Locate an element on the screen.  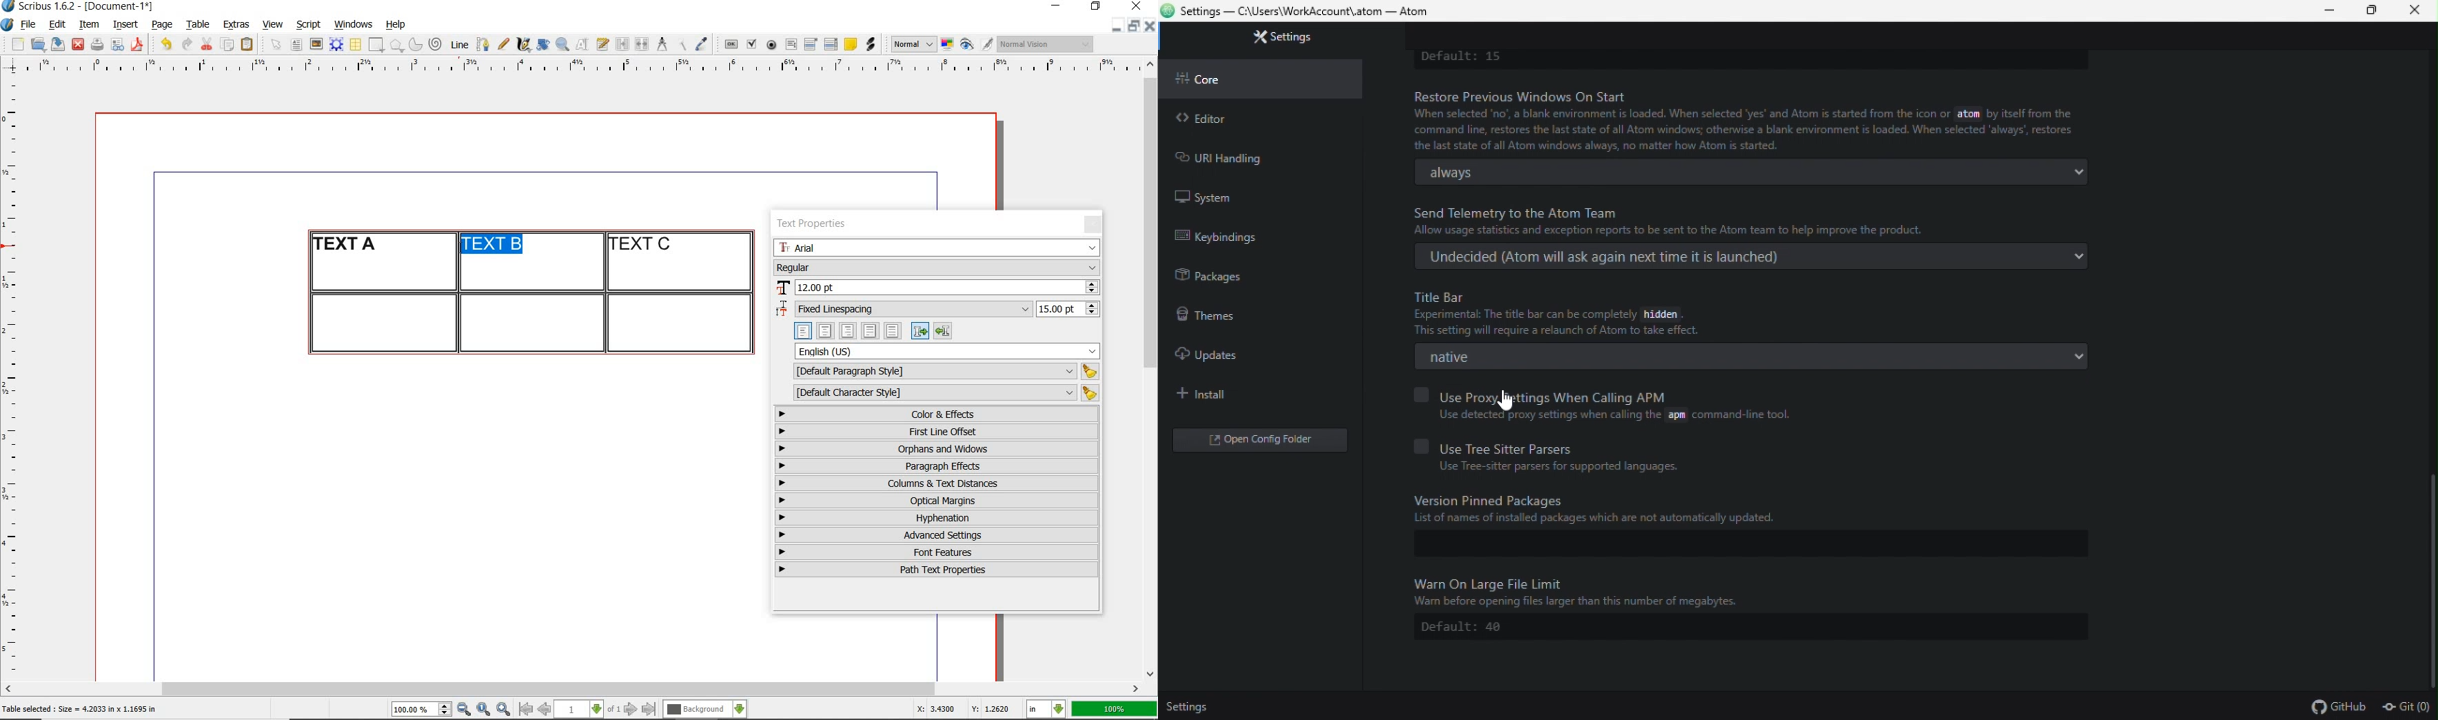
scrollbar is located at coordinates (572, 690).